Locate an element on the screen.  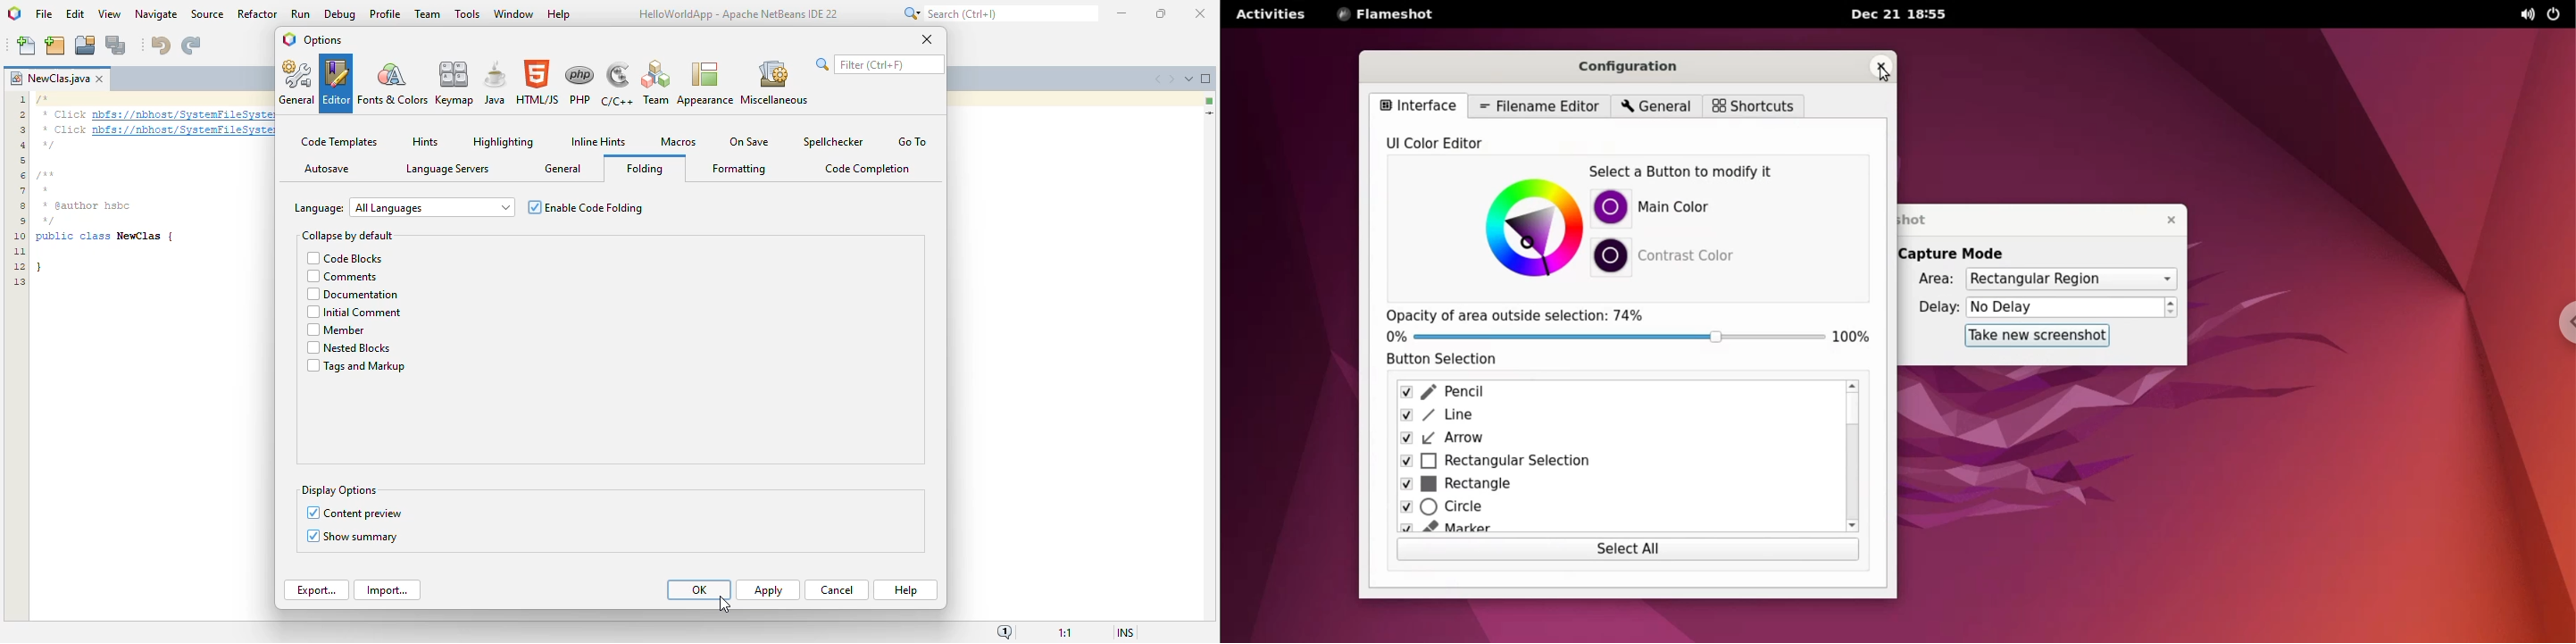
export is located at coordinates (317, 590).